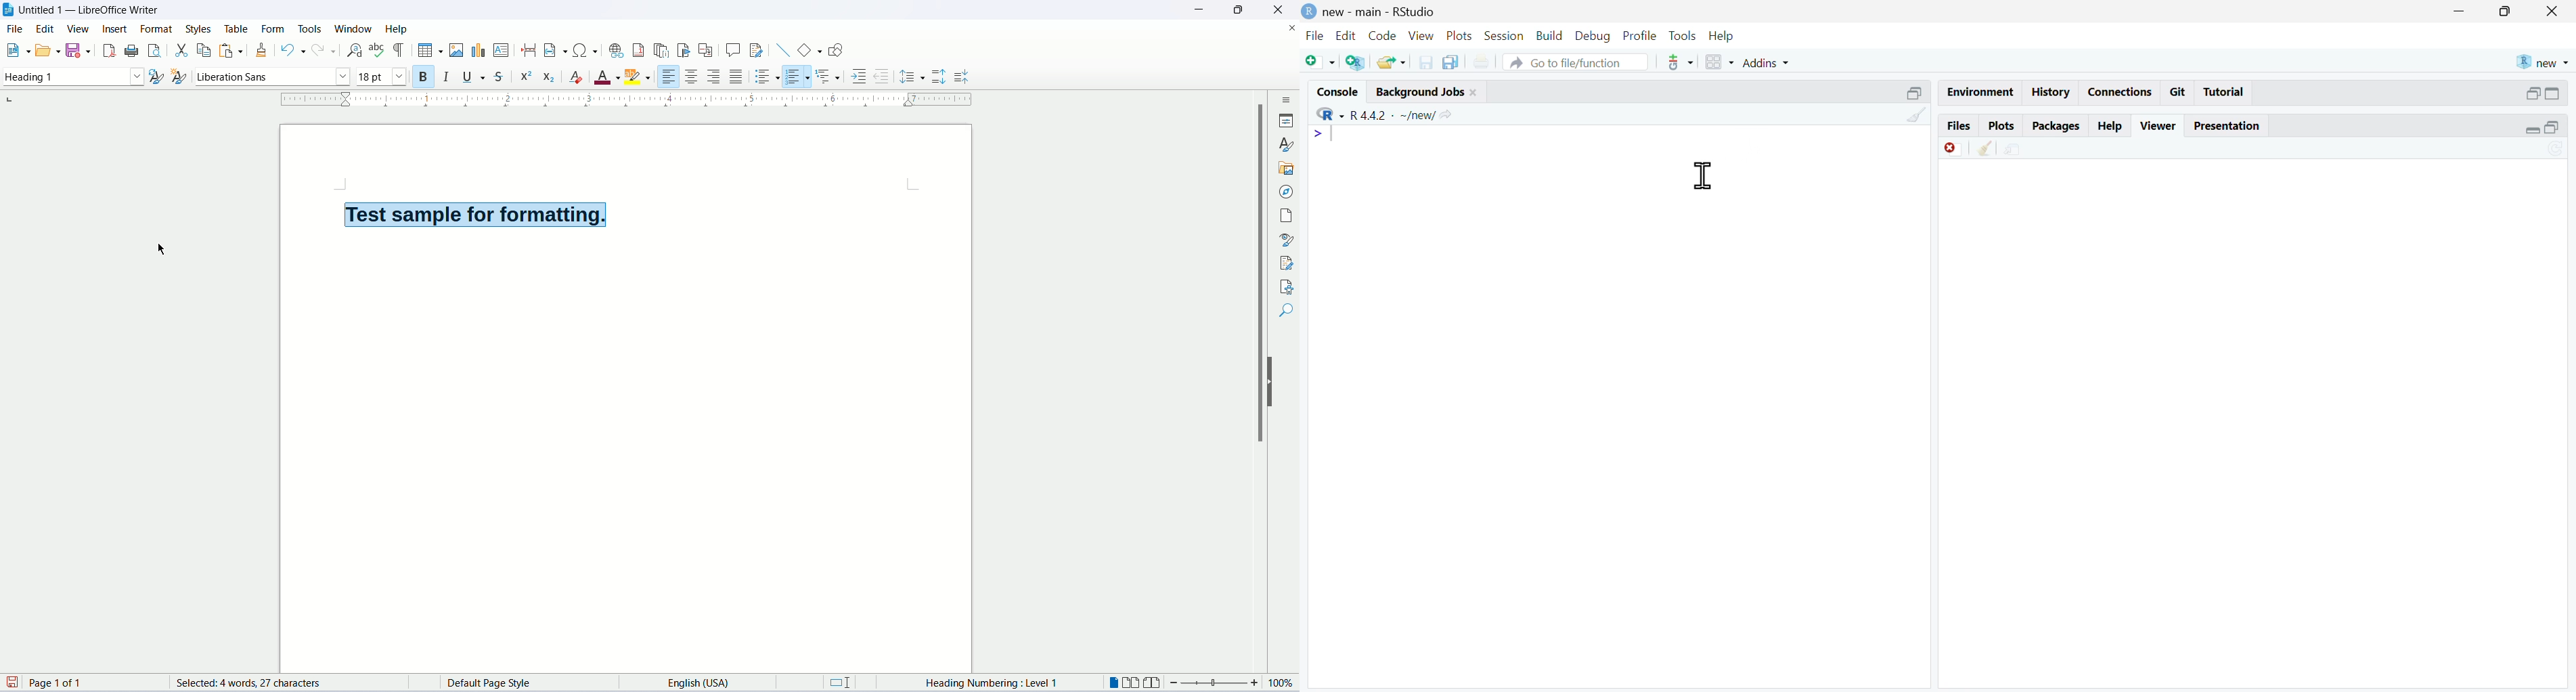 This screenshot has height=700, width=2576. What do you see at coordinates (706, 50) in the screenshot?
I see `insert cross reference` at bounding box center [706, 50].